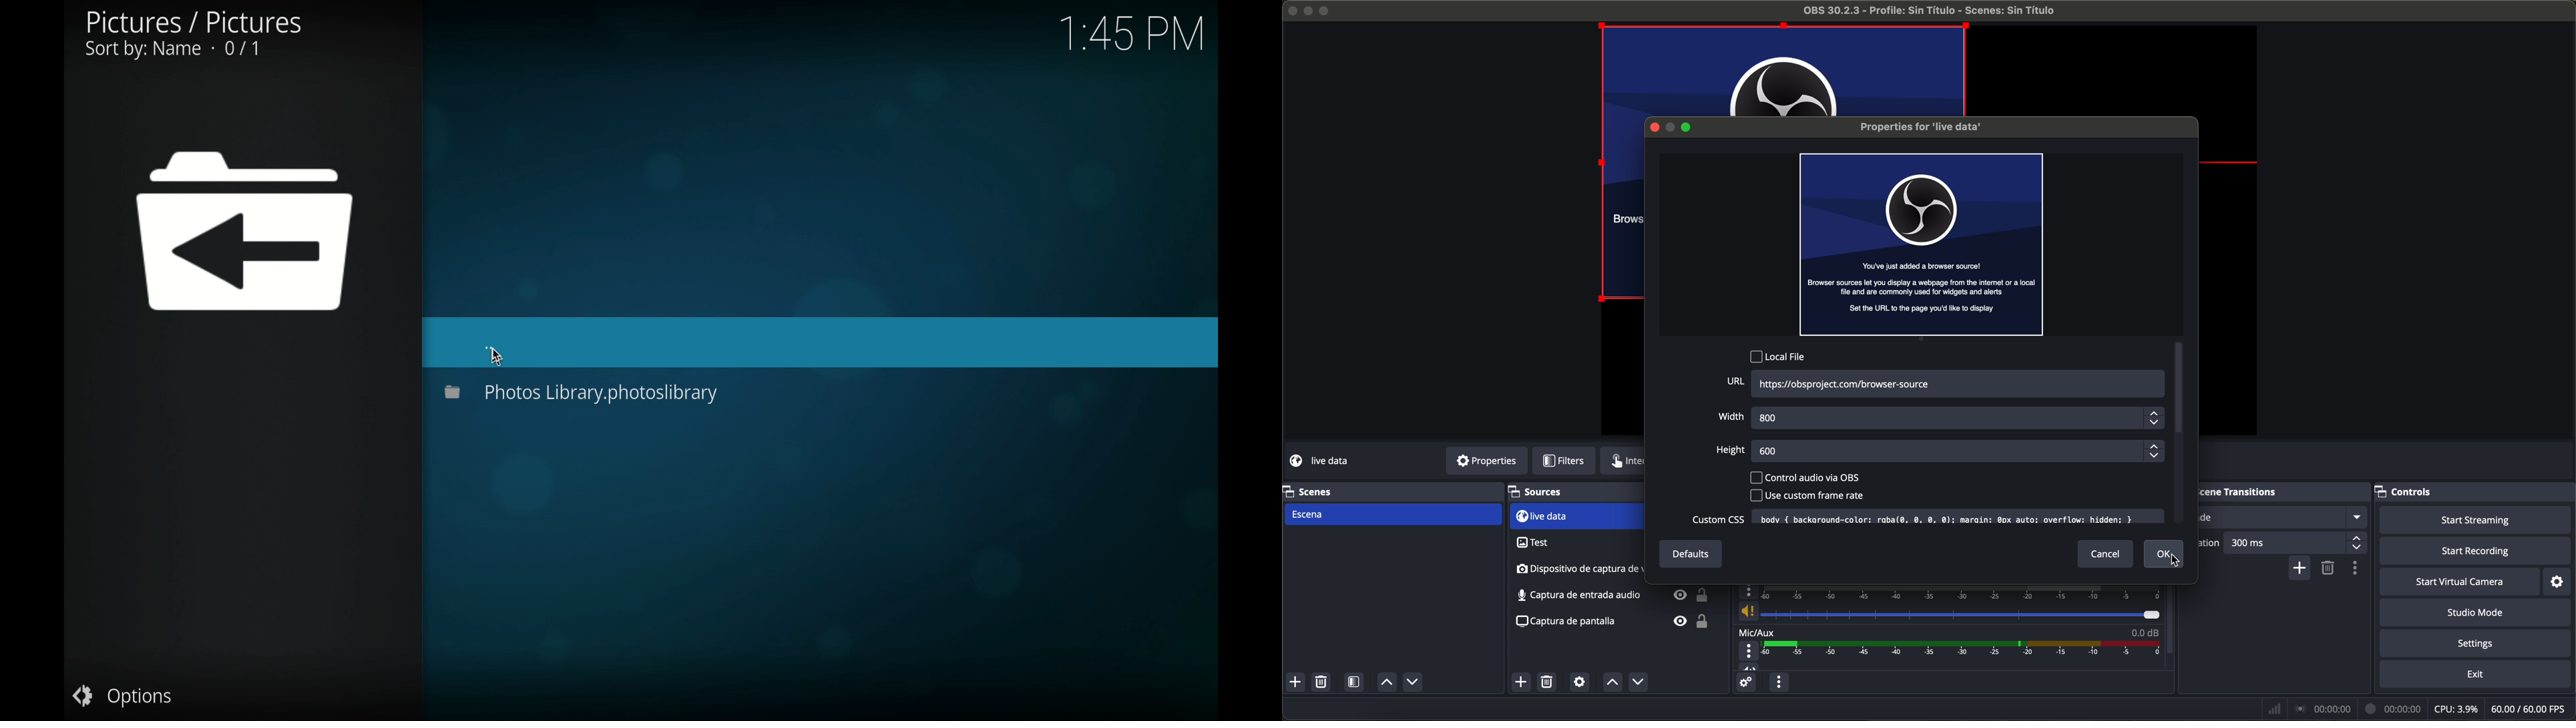  What do you see at coordinates (1334, 460) in the screenshot?
I see `no source selected` at bounding box center [1334, 460].